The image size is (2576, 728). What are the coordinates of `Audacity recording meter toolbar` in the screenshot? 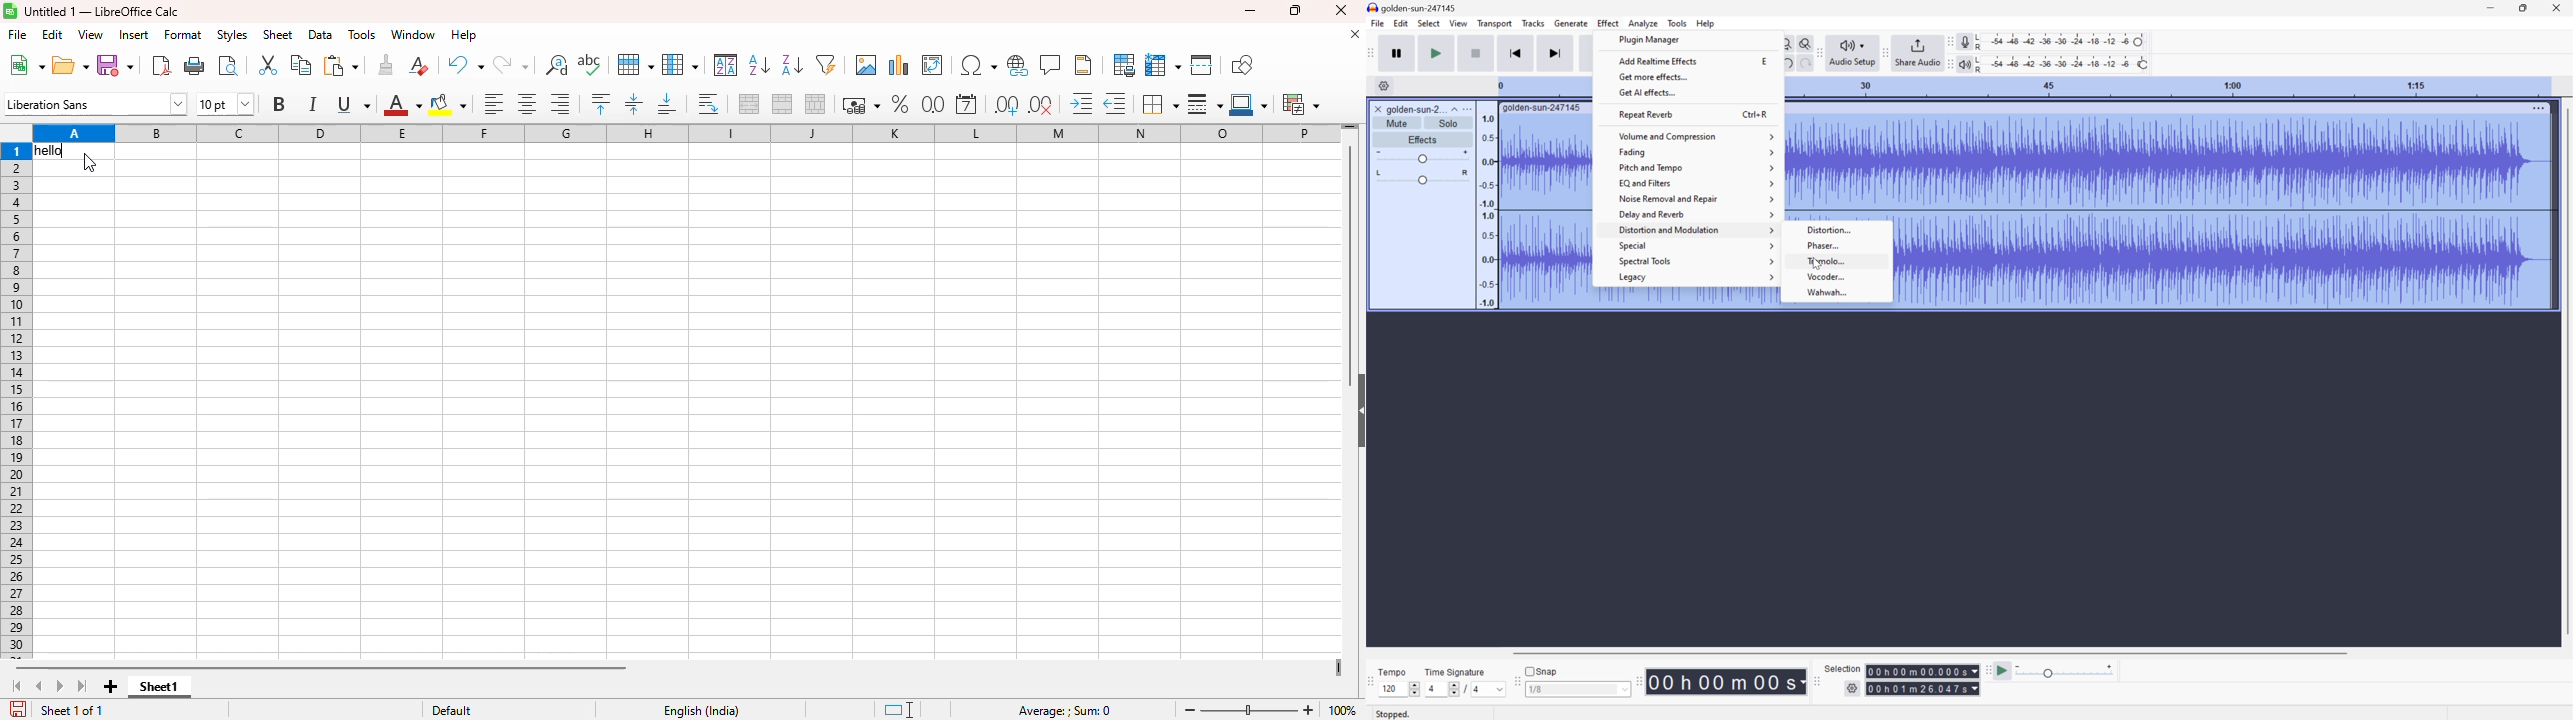 It's located at (1949, 41).